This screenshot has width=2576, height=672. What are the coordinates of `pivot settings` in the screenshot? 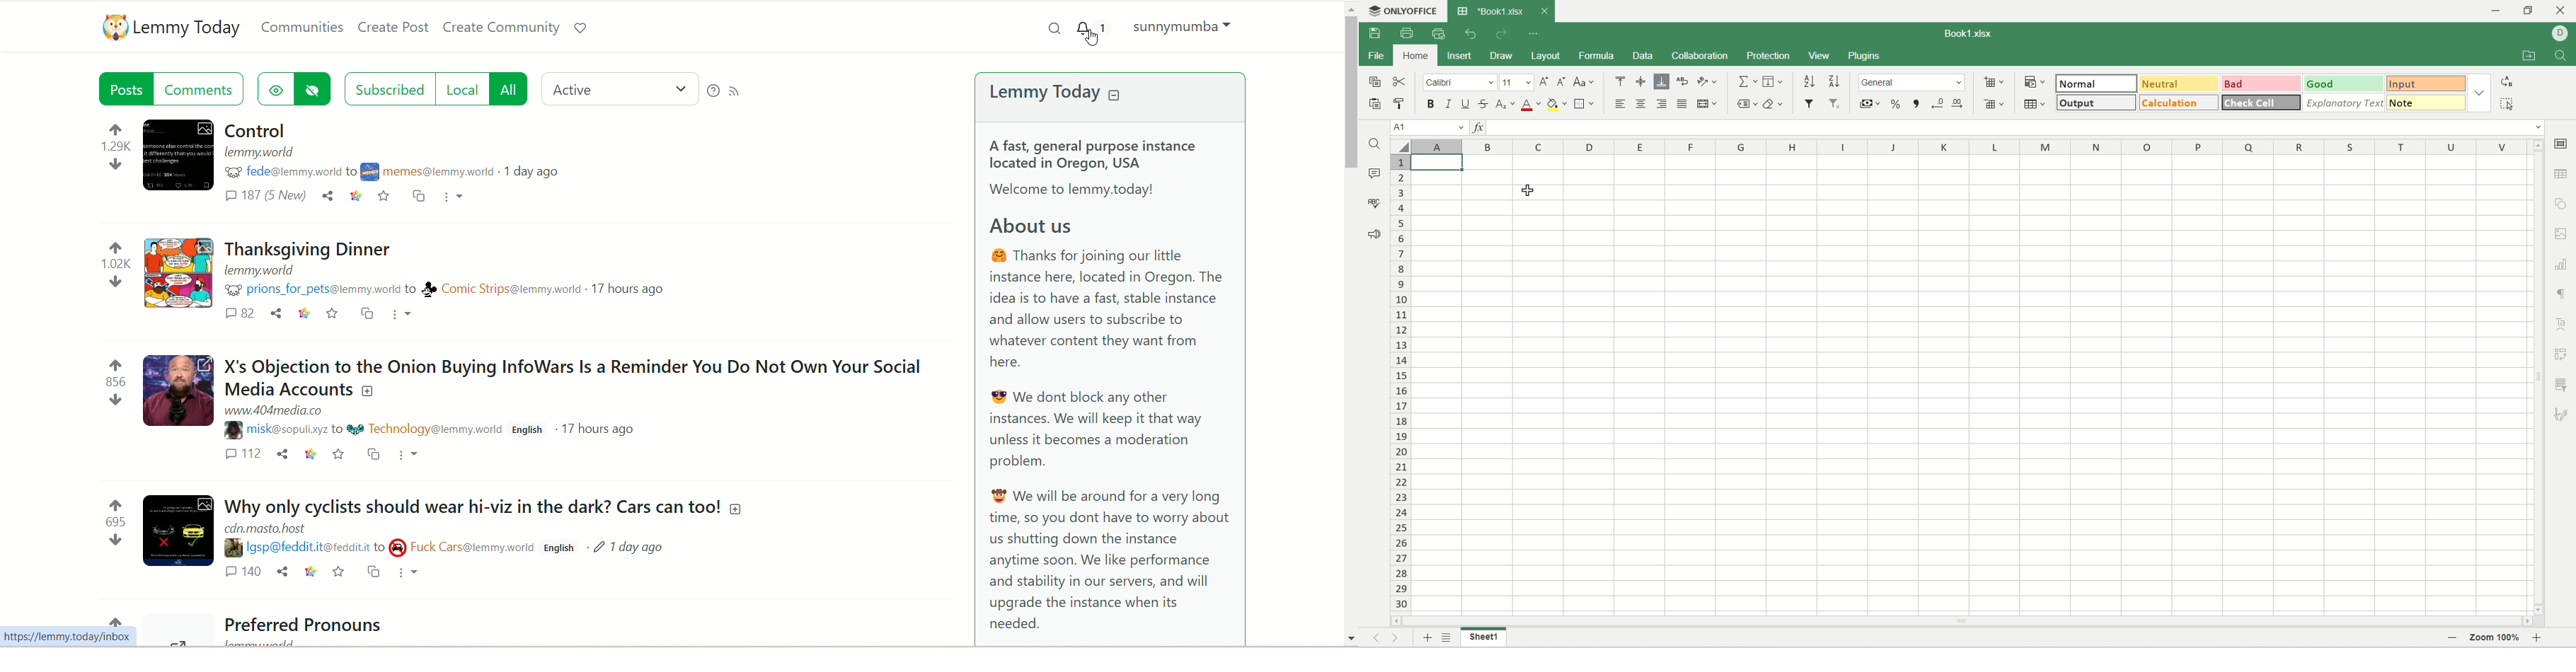 It's located at (2564, 354).